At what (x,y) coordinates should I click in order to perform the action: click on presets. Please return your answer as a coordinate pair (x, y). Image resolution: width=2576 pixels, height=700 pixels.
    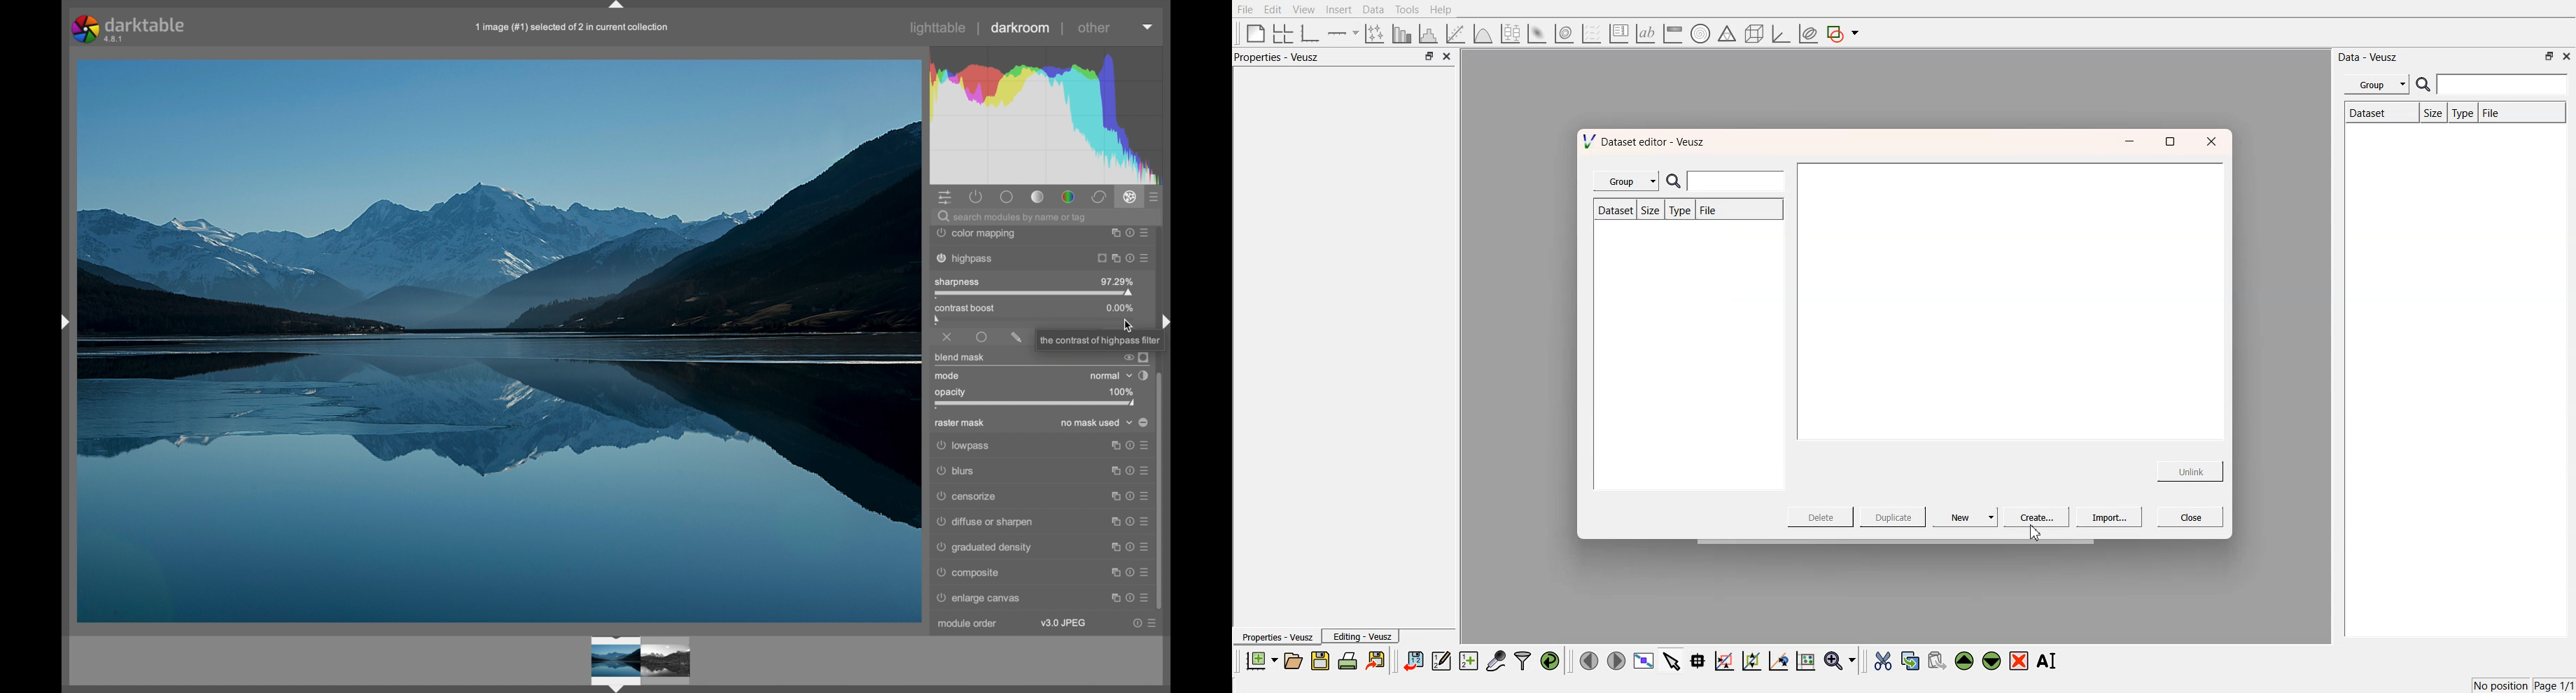
    Looking at the image, I should click on (1154, 198).